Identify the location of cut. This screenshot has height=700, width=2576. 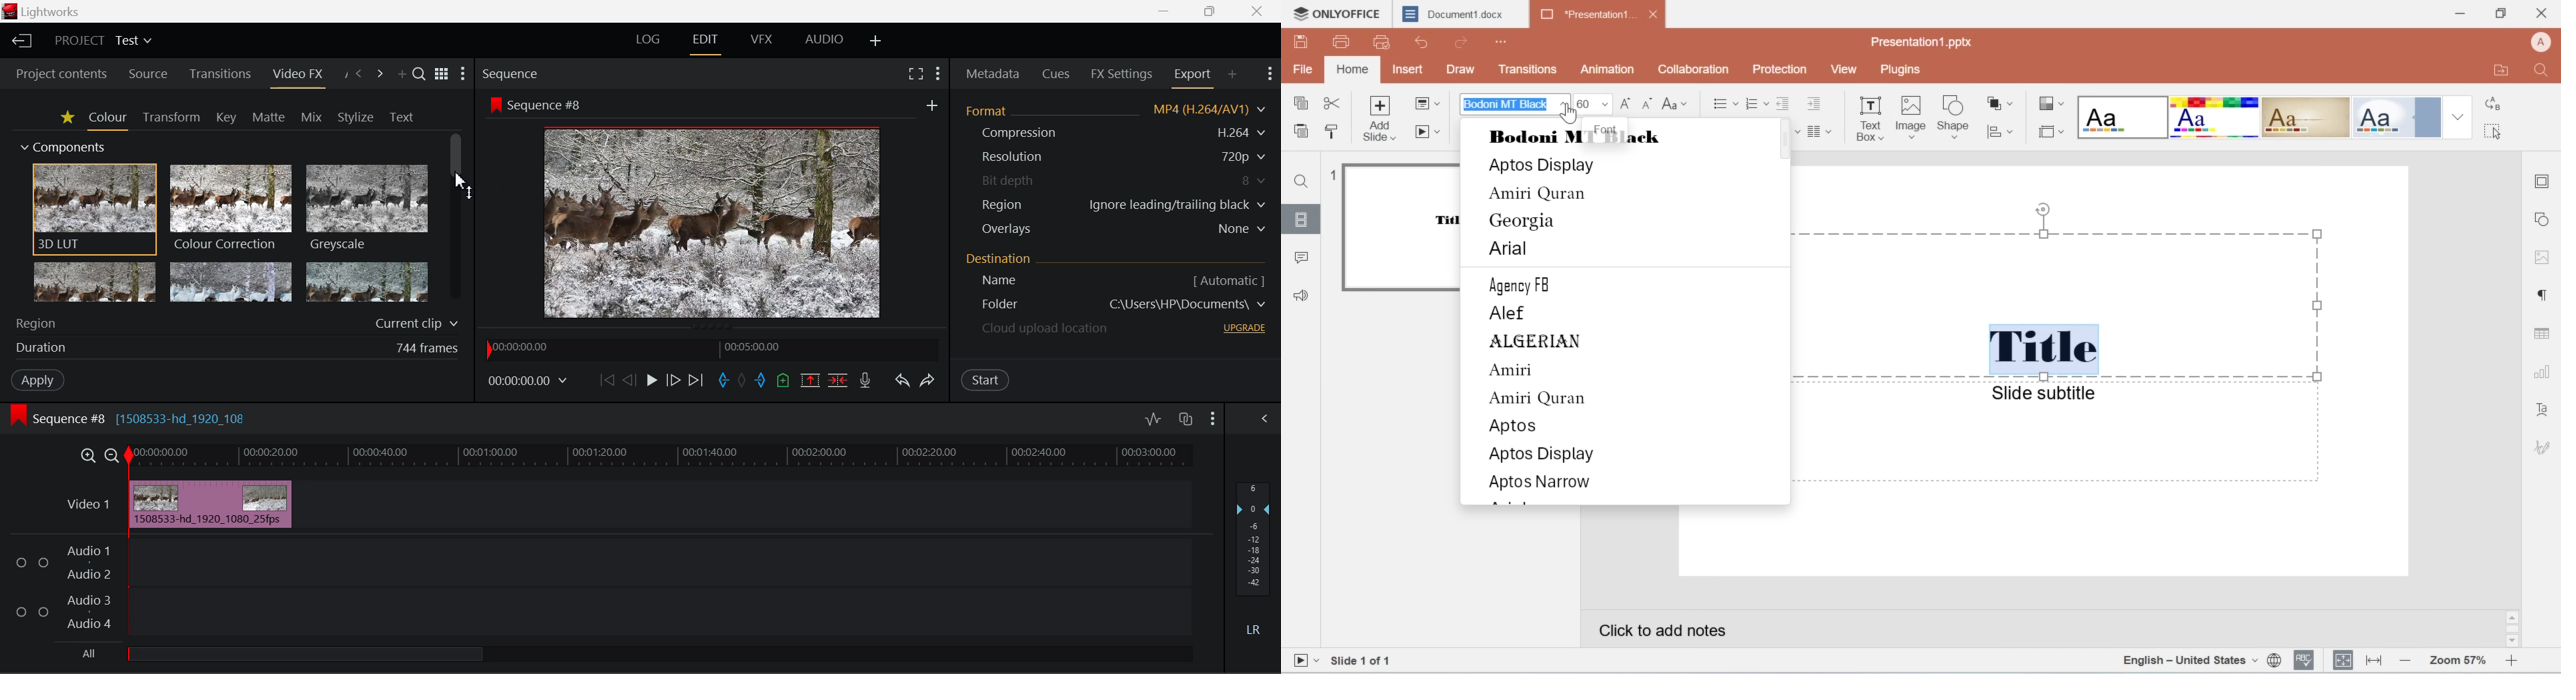
(1333, 105).